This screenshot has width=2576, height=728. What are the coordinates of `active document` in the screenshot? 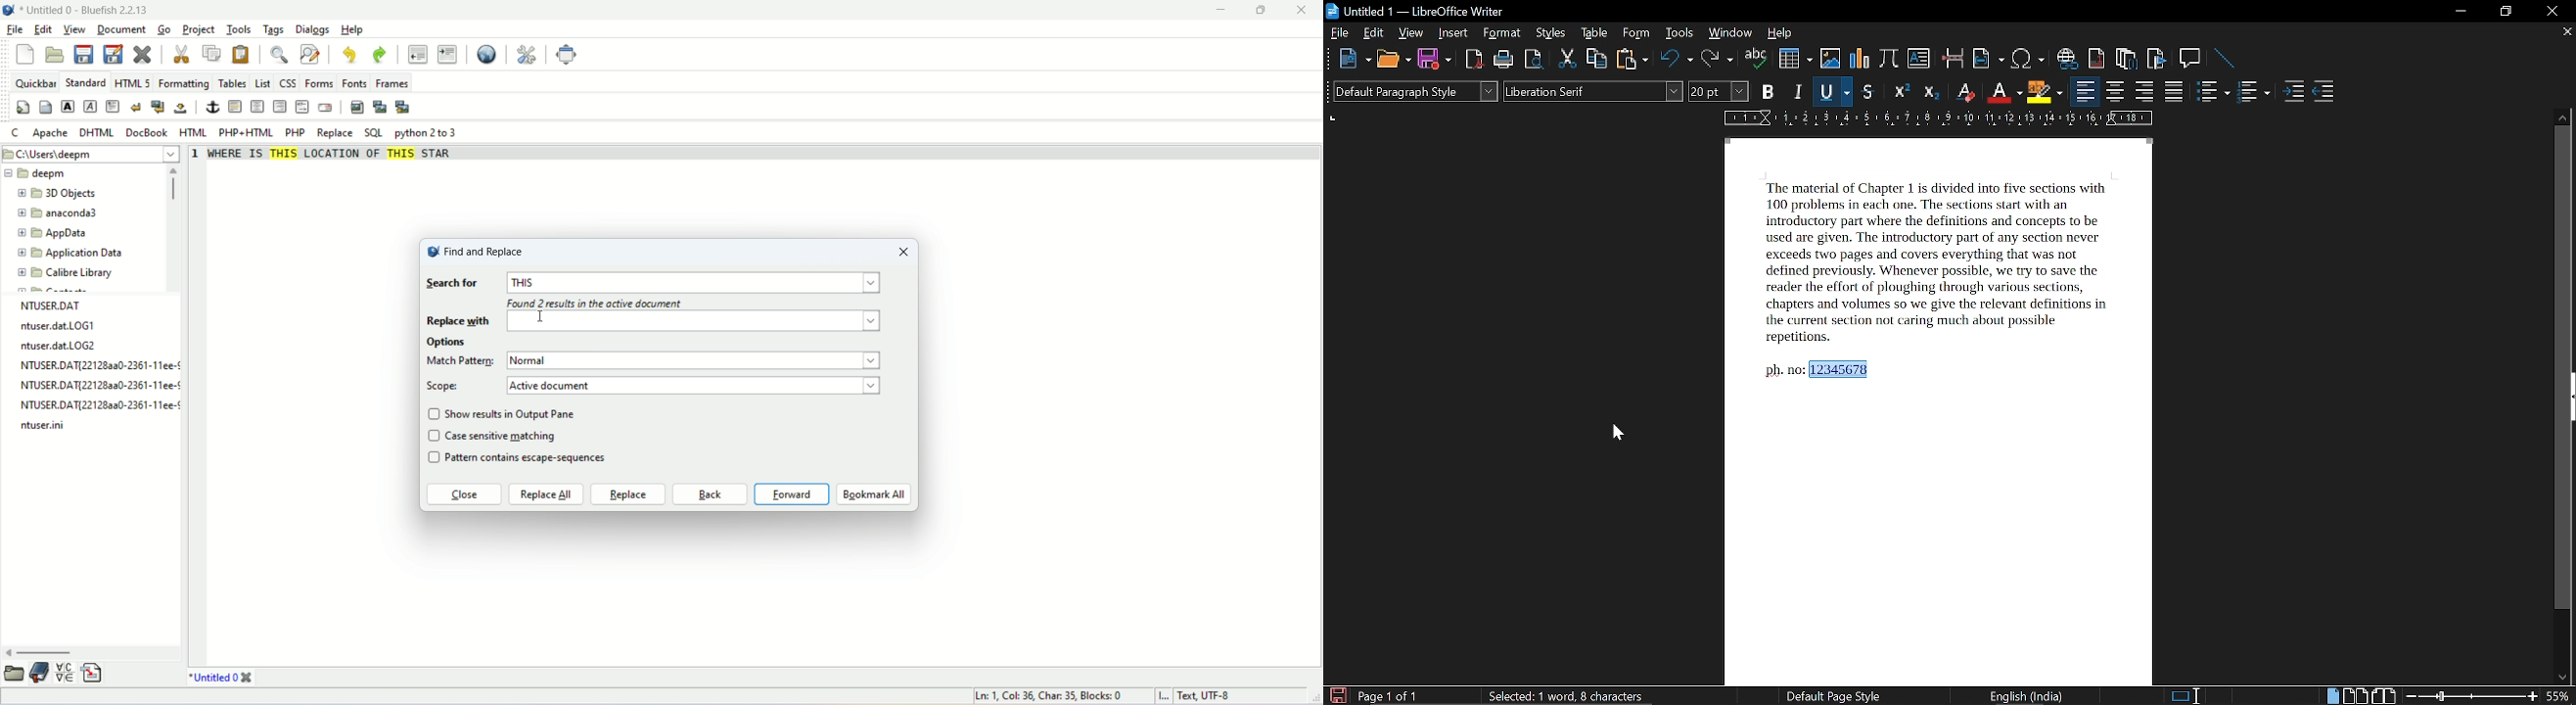 It's located at (695, 385).